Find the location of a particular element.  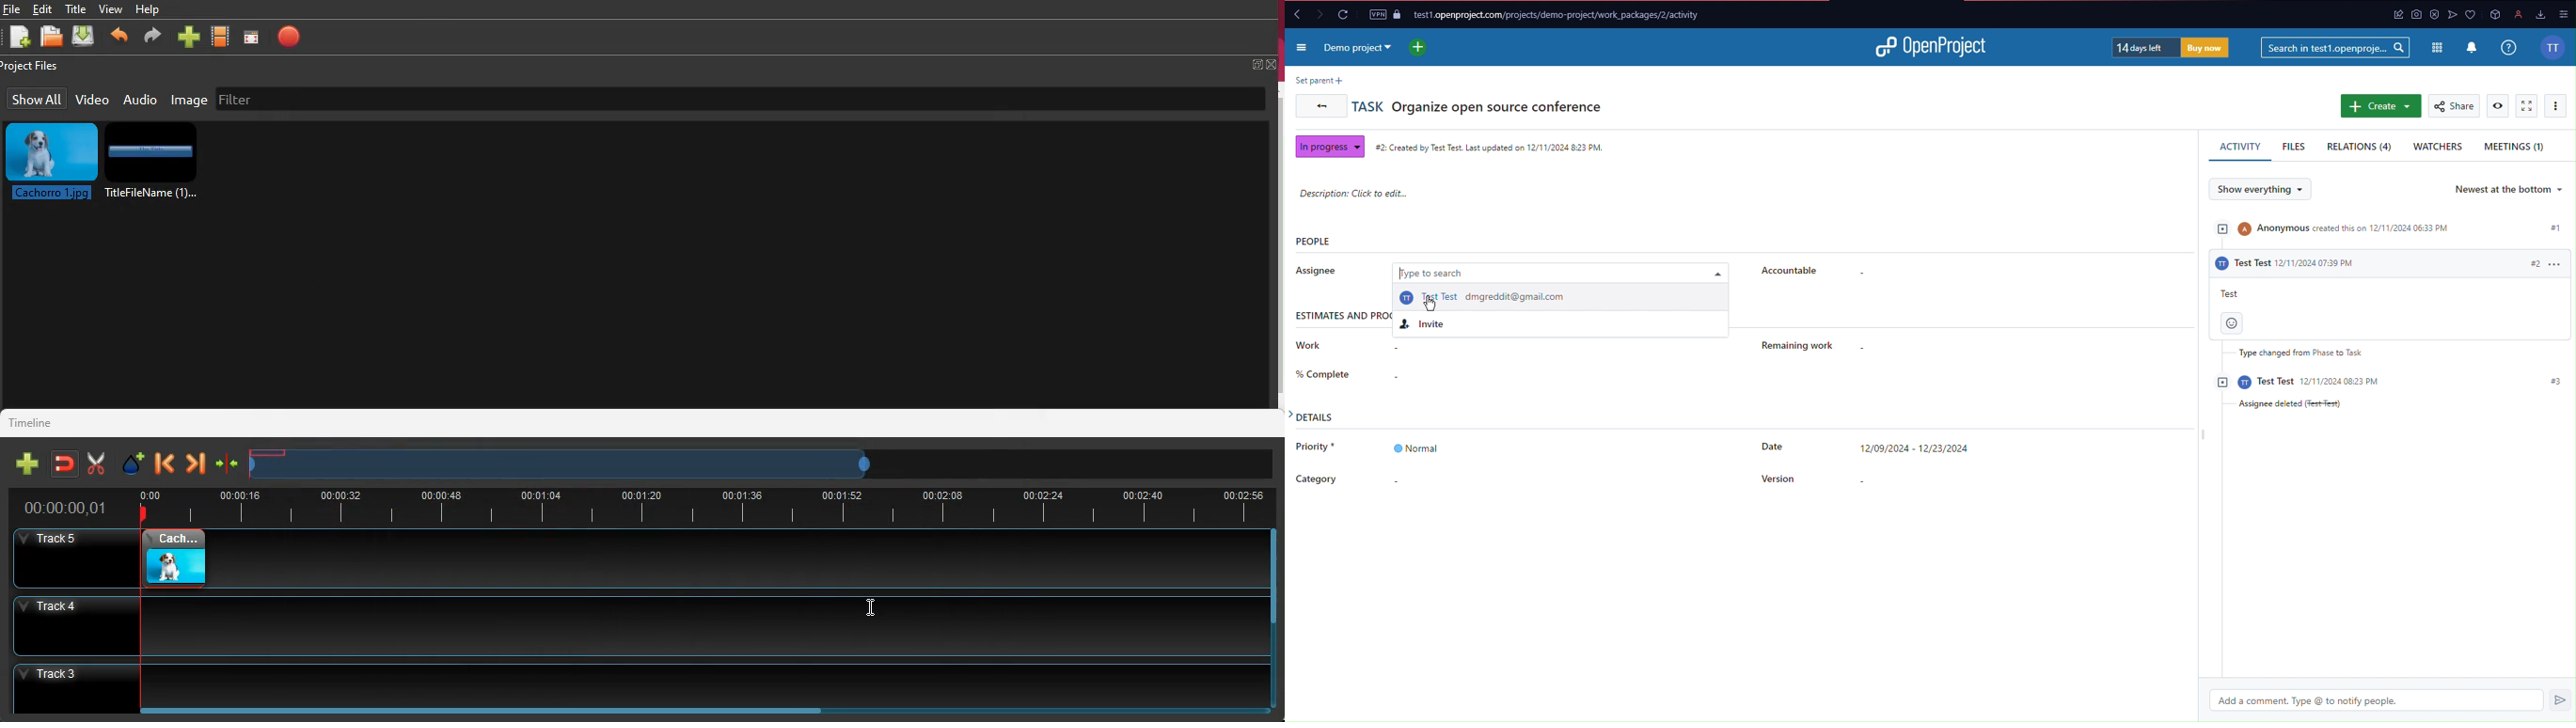

back is located at coordinates (119, 39).